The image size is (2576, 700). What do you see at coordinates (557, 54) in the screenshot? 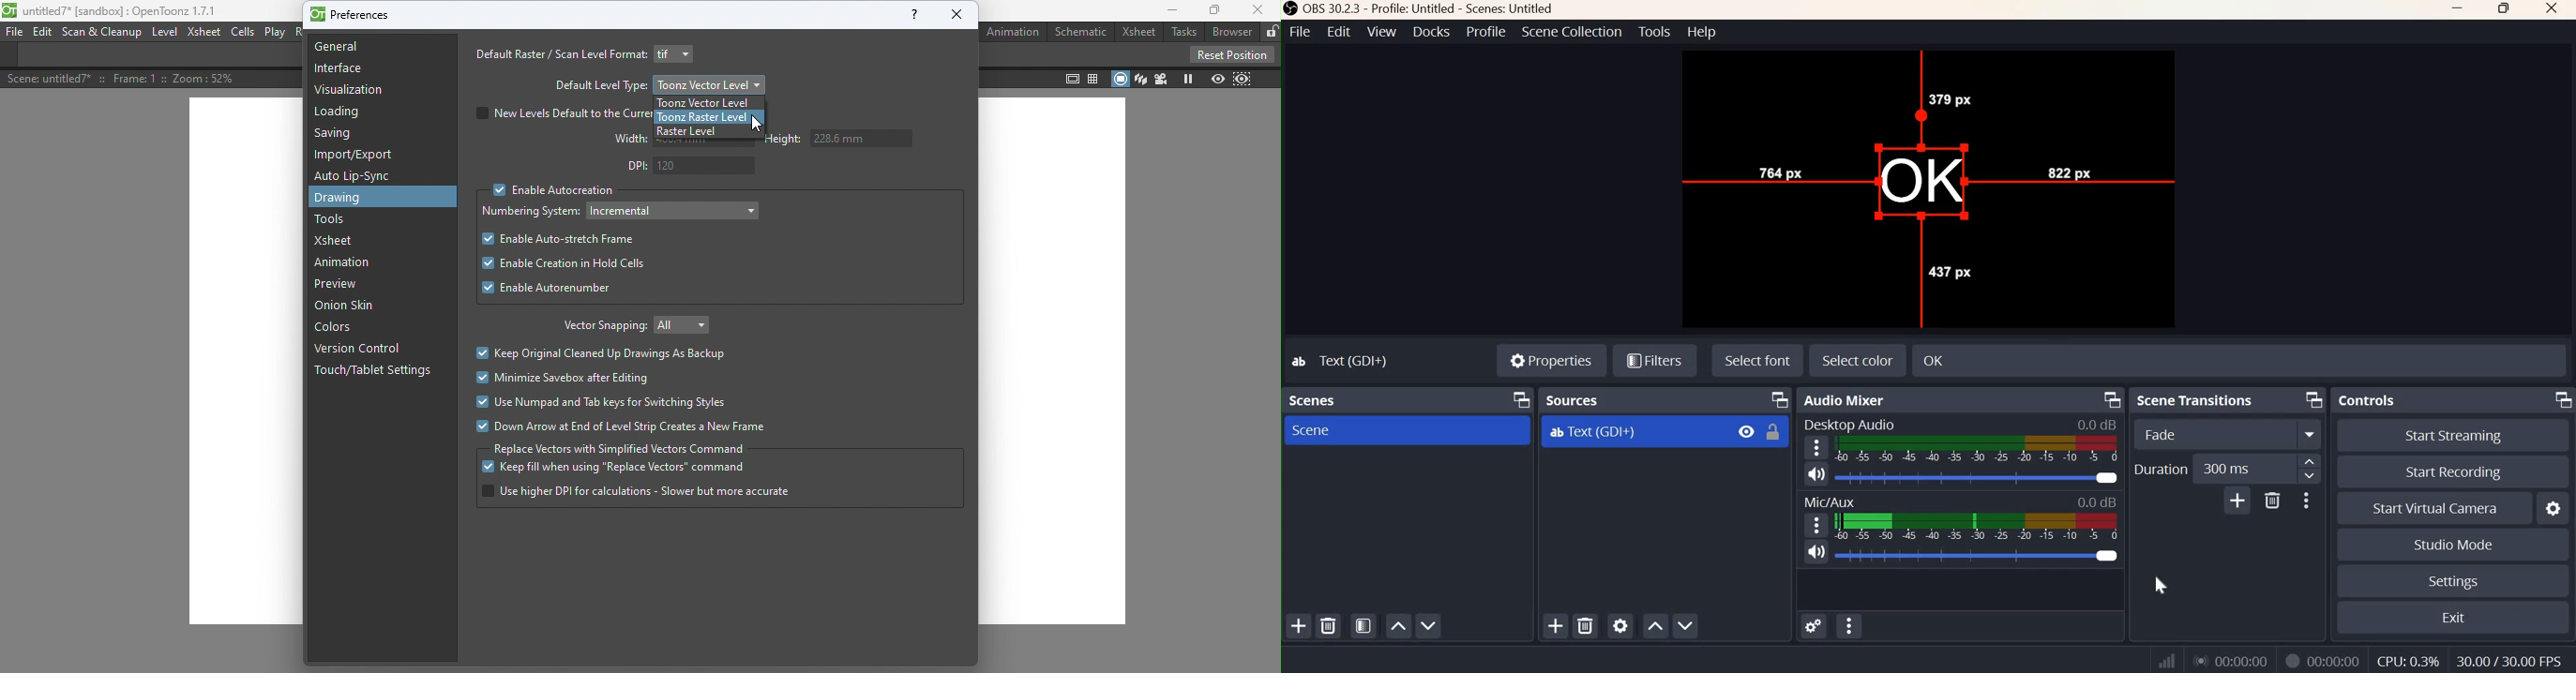
I see `Default raster/scan level format` at bounding box center [557, 54].